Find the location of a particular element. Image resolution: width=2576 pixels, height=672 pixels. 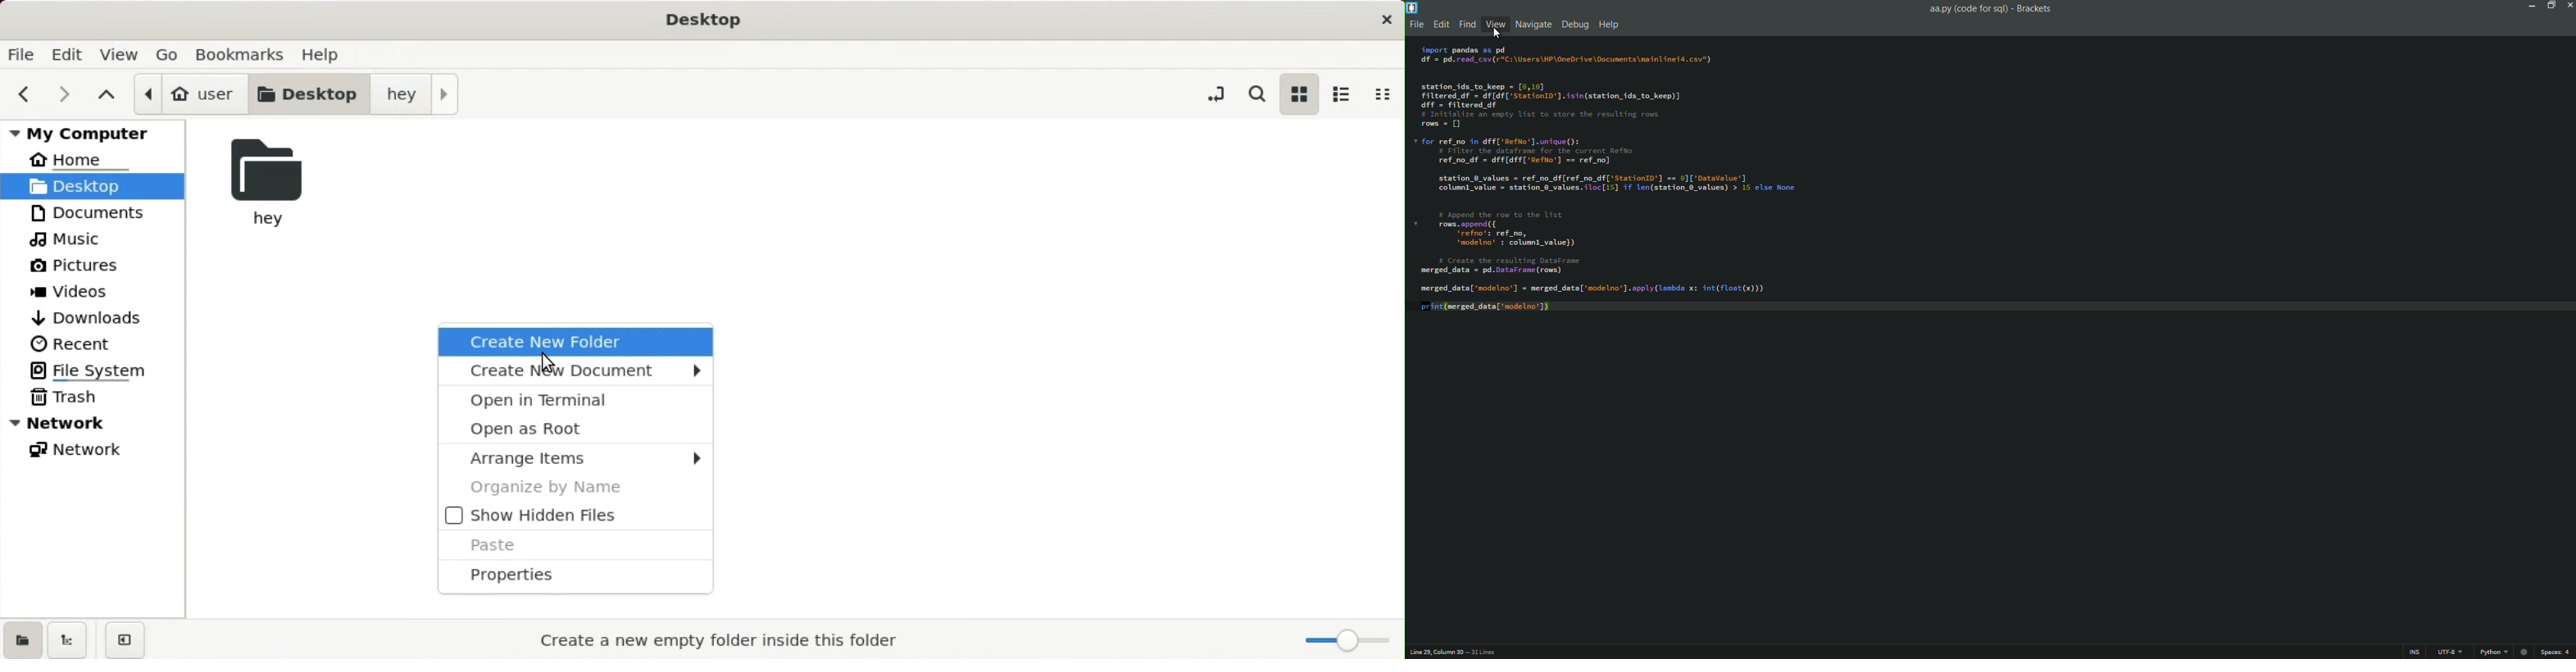

create new folder is located at coordinates (575, 340).